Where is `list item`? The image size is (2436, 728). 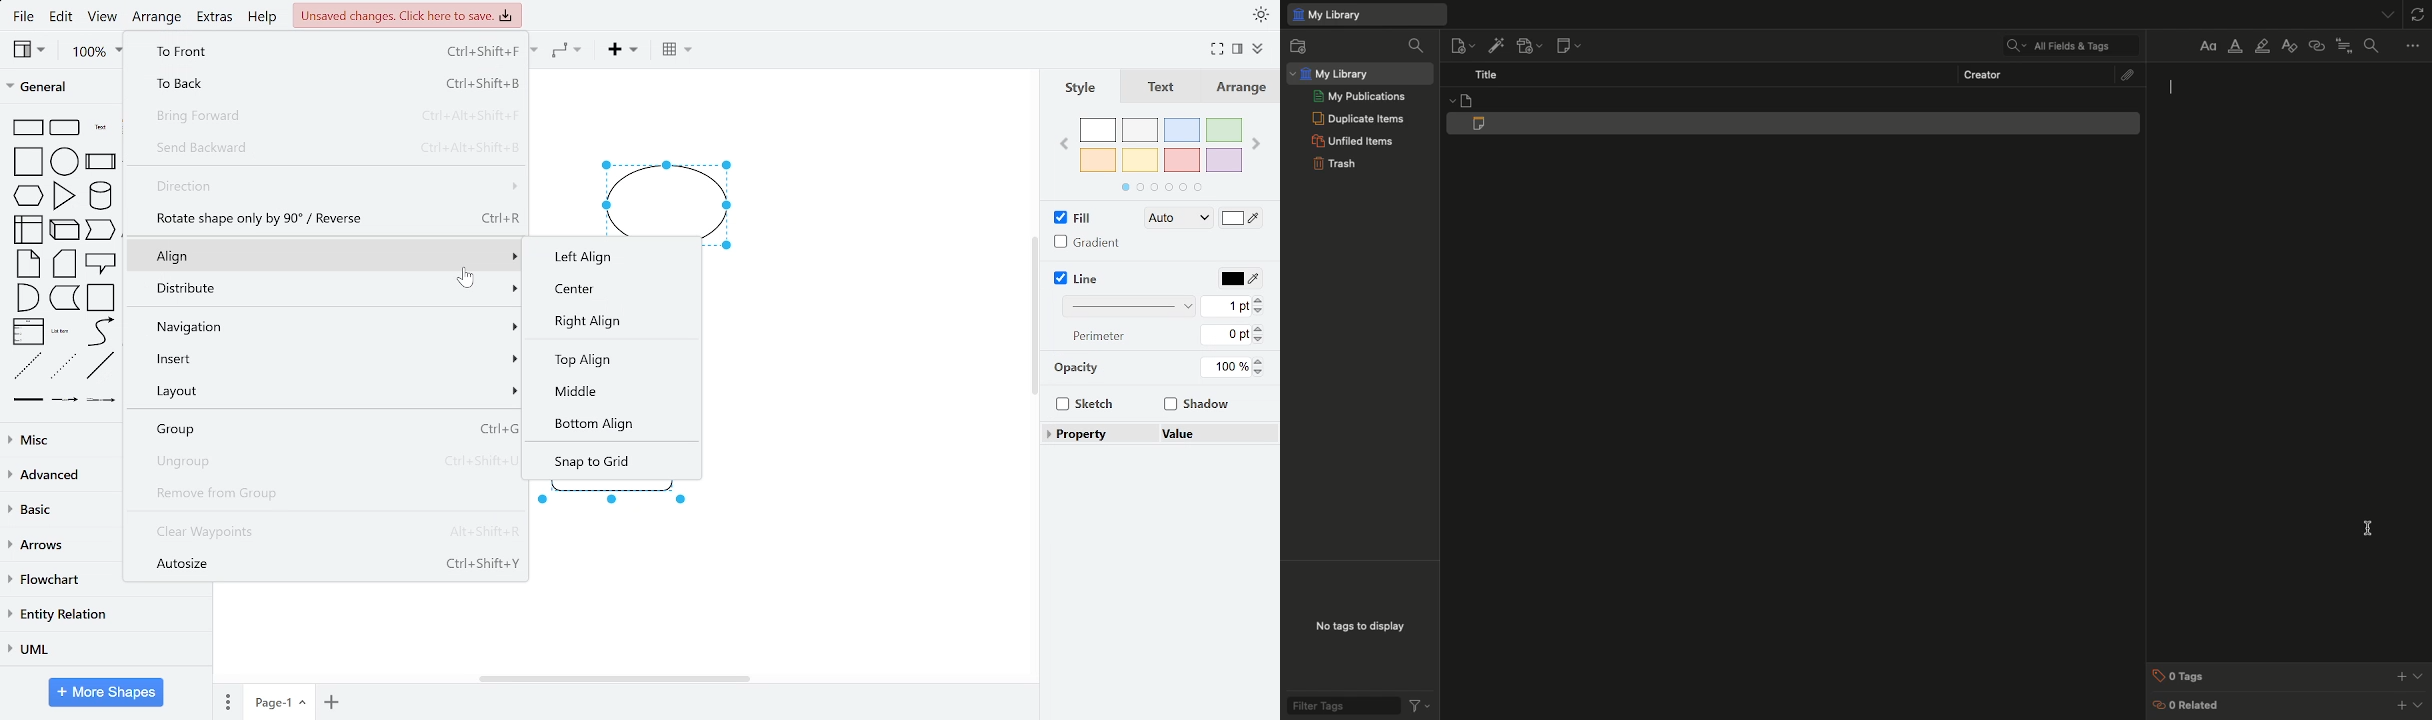
list item is located at coordinates (62, 332).